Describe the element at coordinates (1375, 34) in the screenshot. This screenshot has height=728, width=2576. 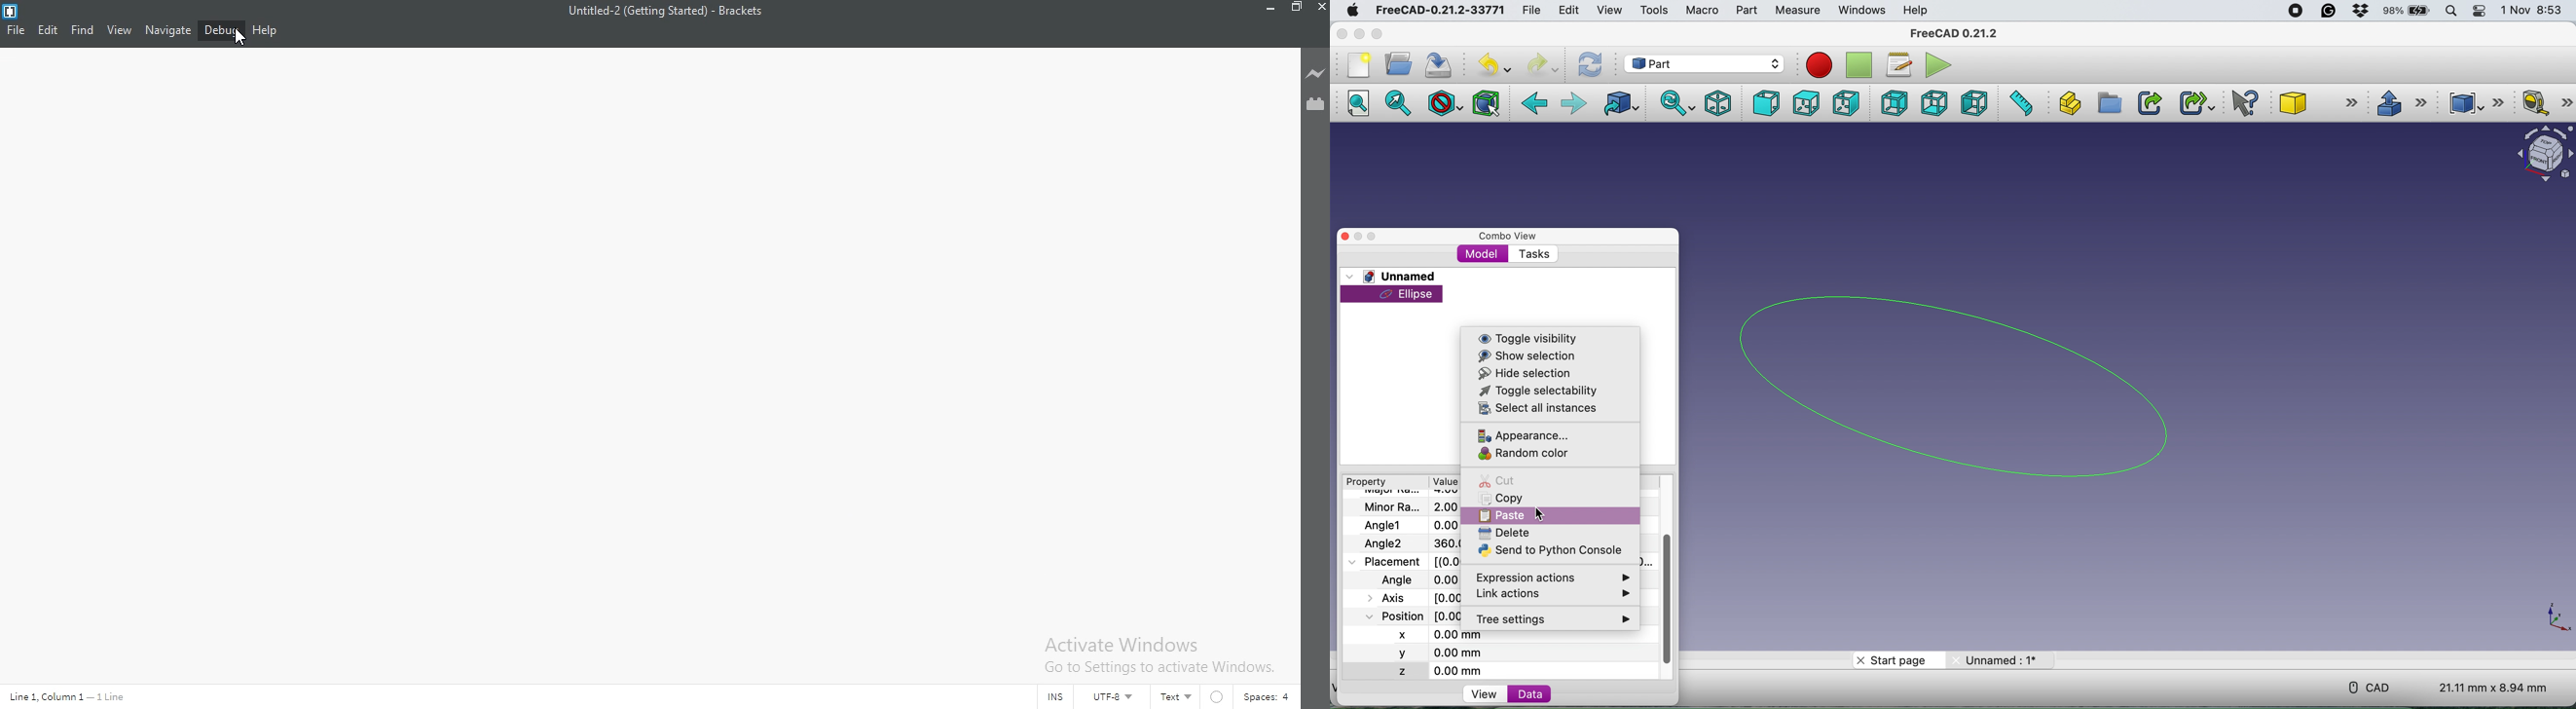
I see `maximise` at that location.